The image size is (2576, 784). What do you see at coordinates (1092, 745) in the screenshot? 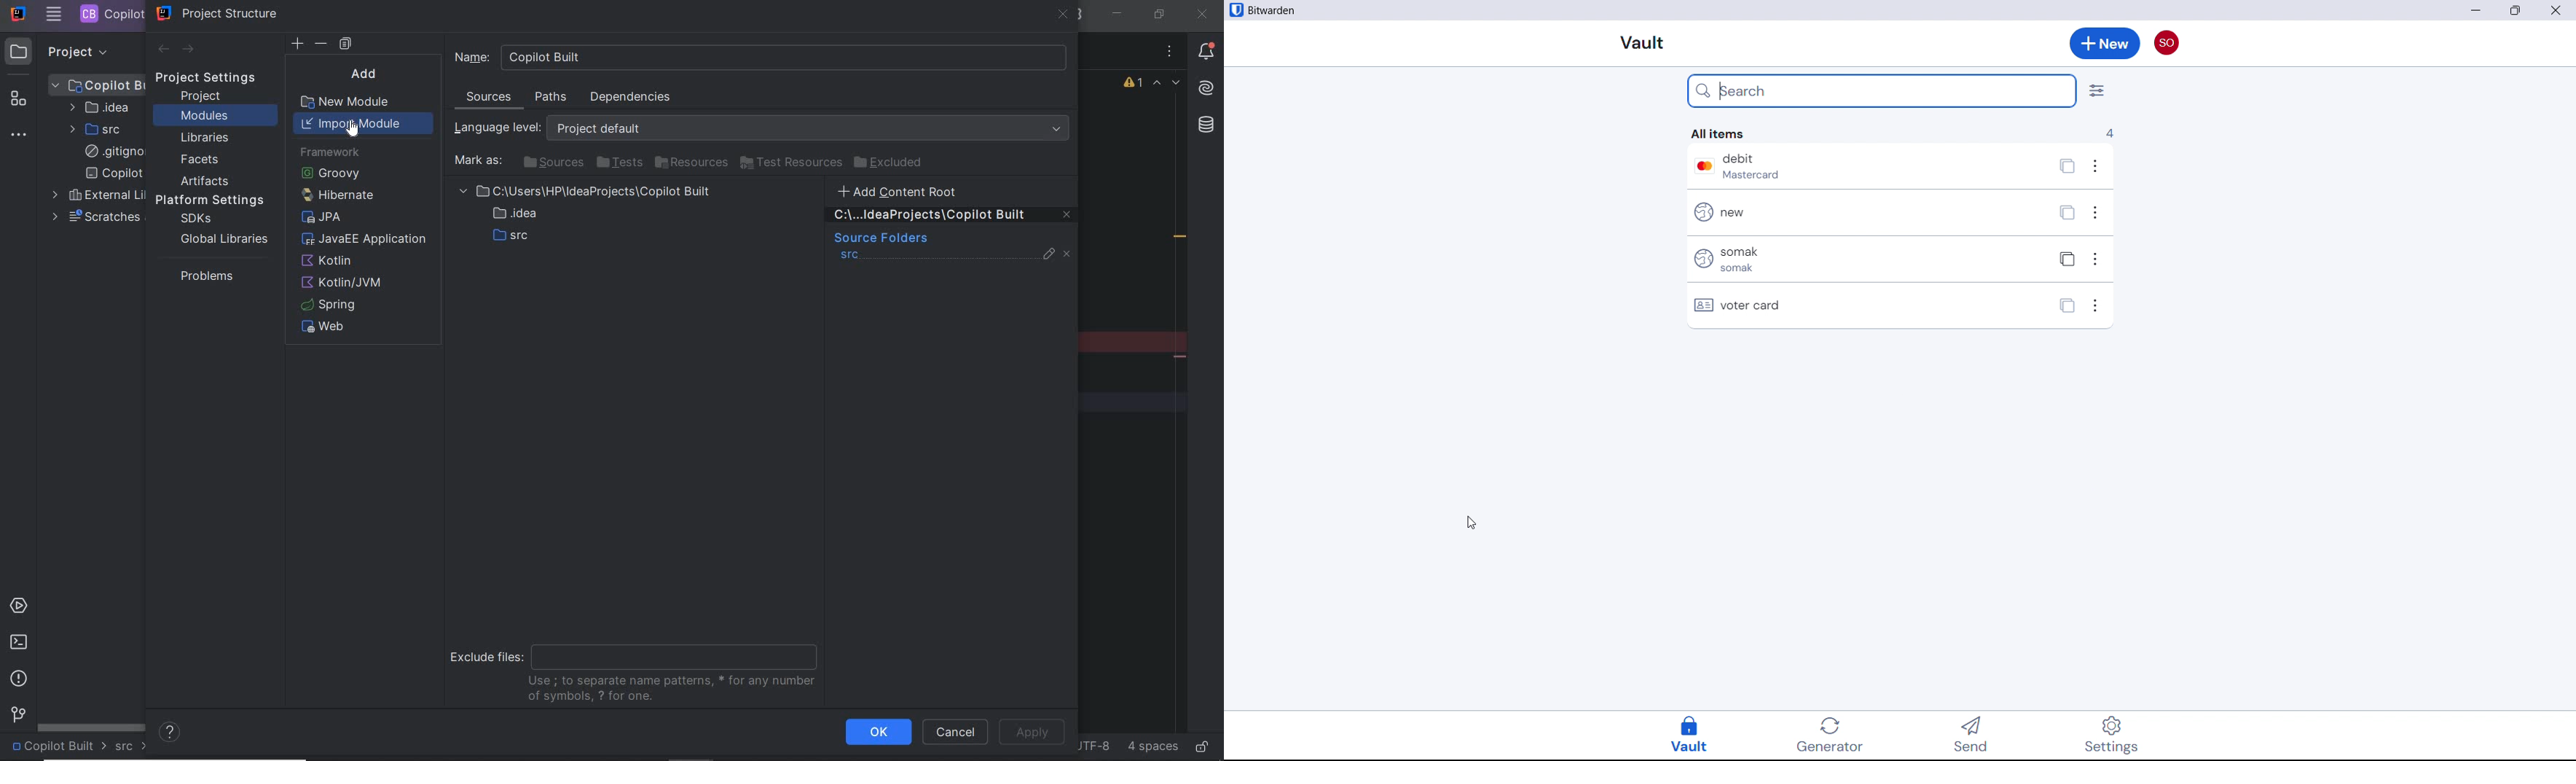
I see `file encoding` at bounding box center [1092, 745].